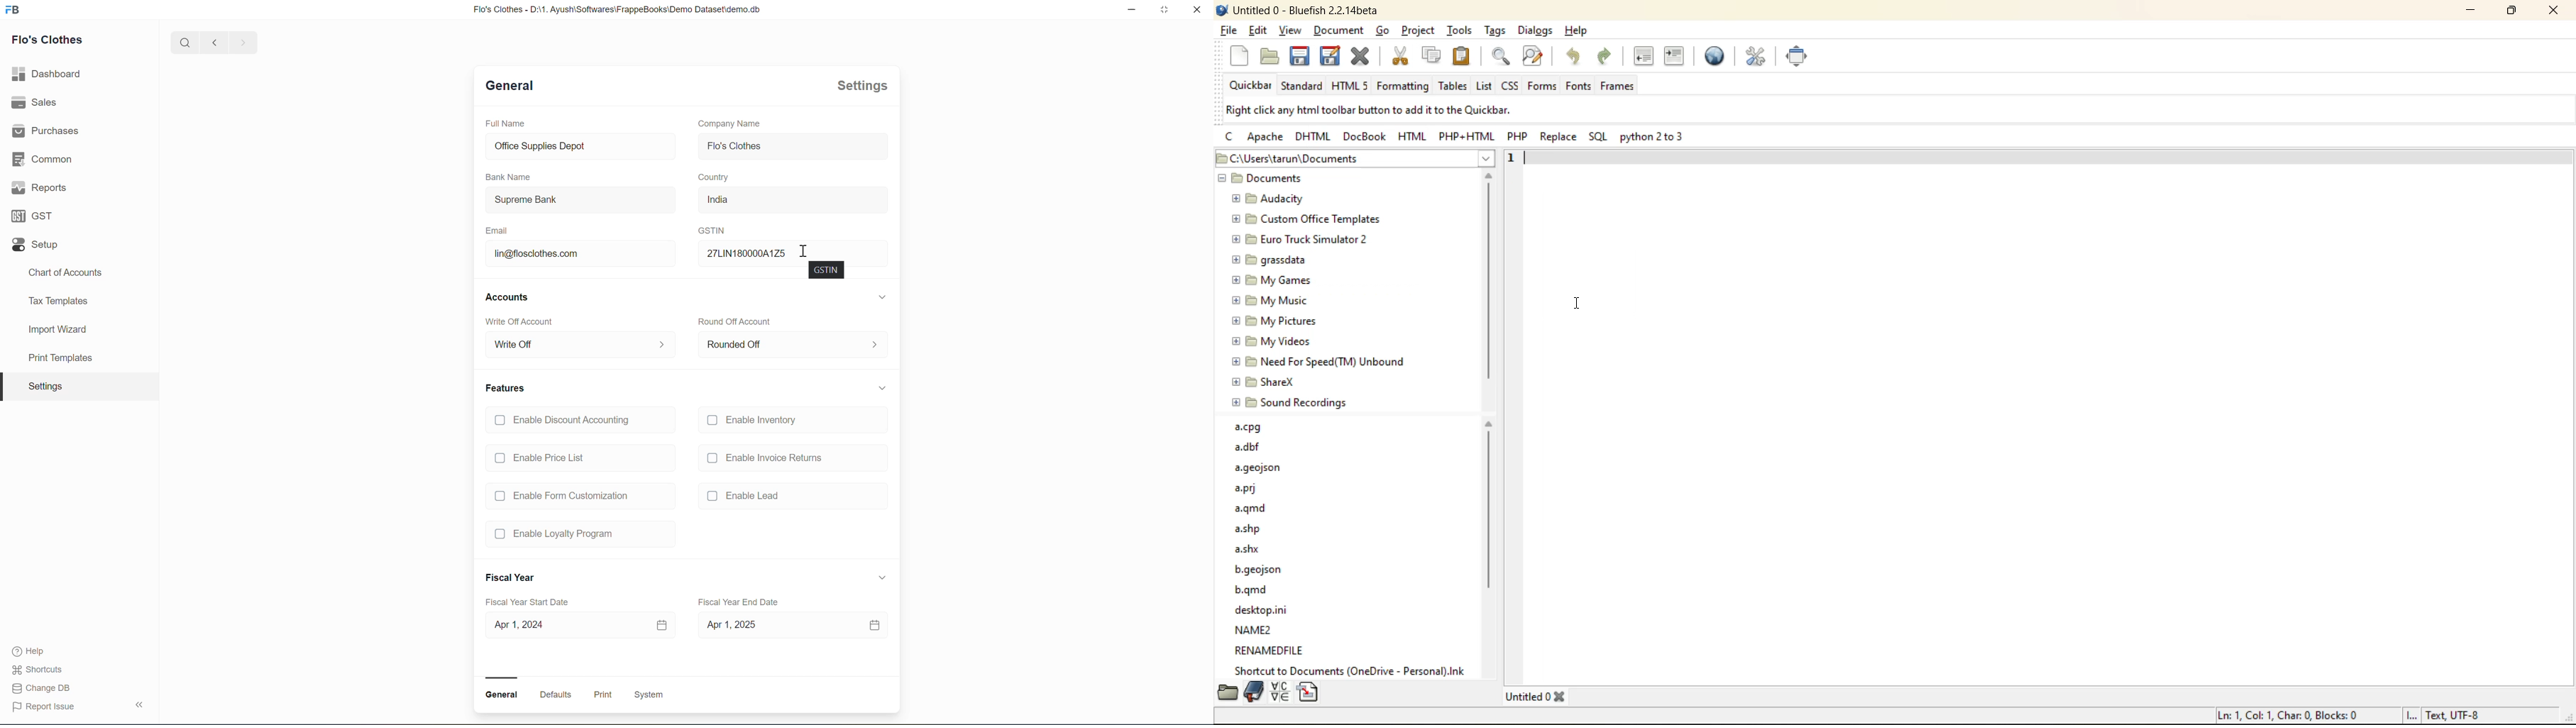 Image resolution: width=2576 pixels, height=728 pixels. I want to click on logo, so click(13, 8).